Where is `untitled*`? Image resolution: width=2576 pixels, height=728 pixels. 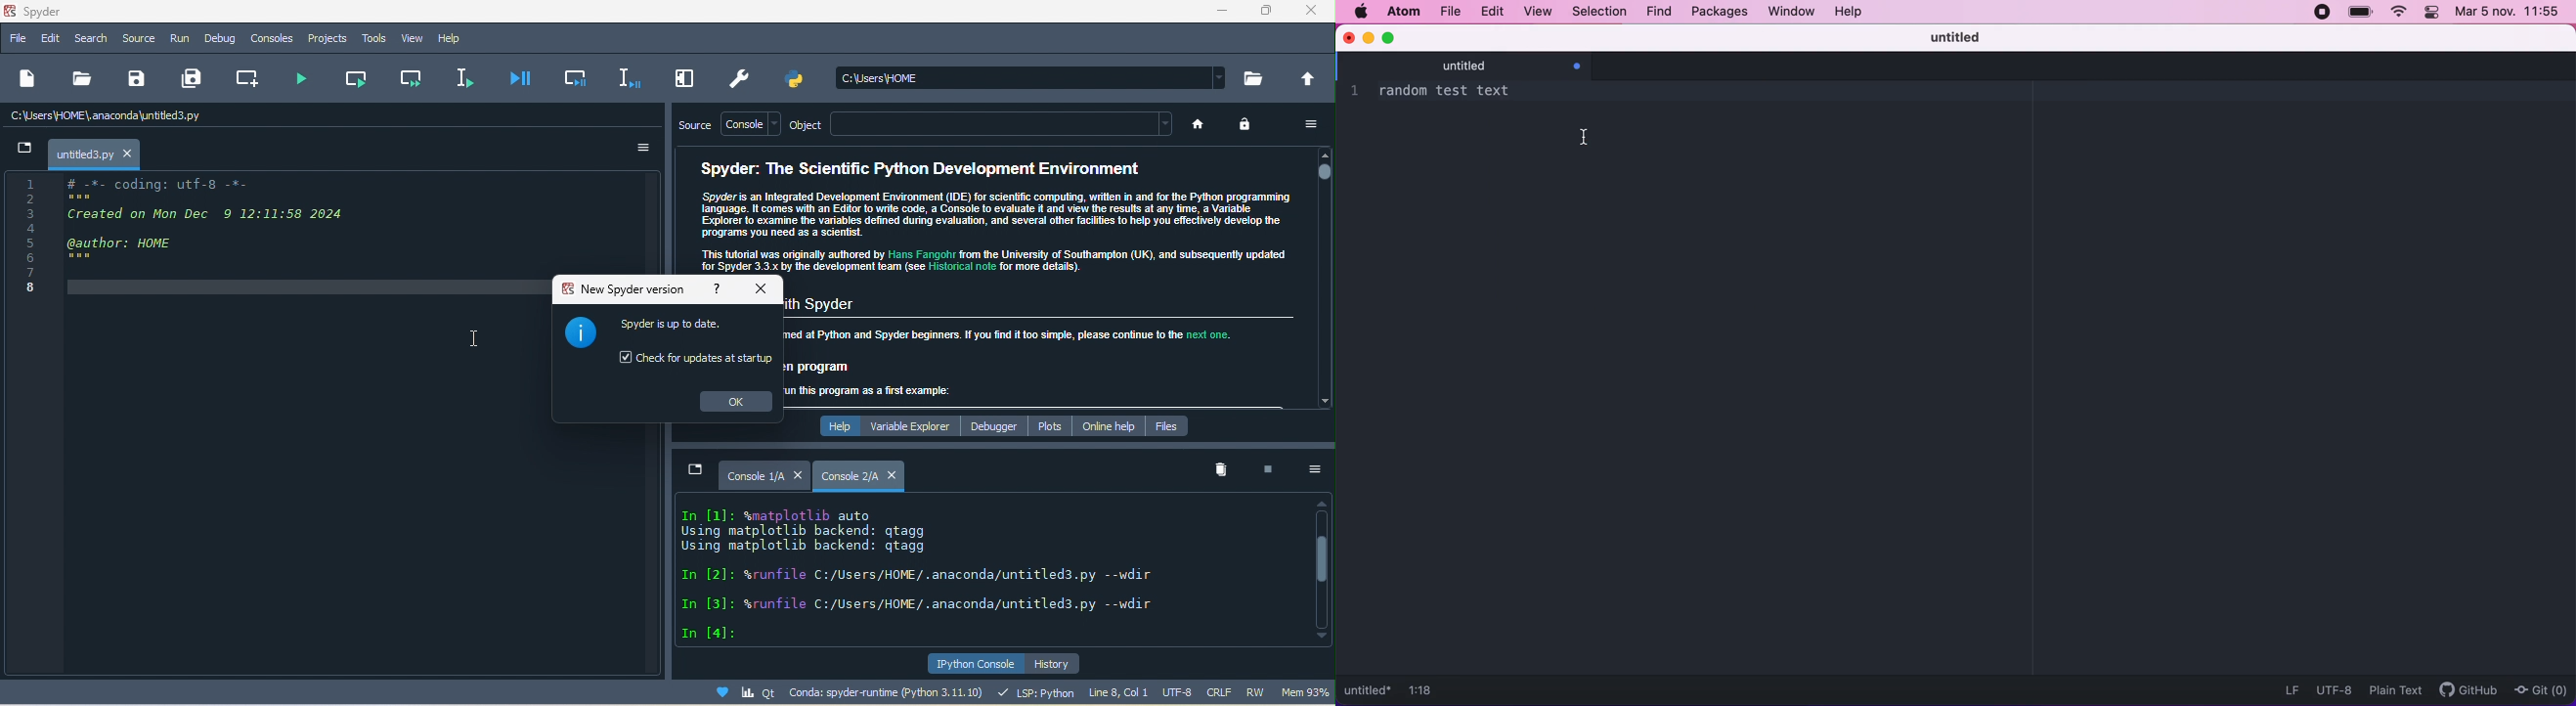 untitled* is located at coordinates (1368, 689).